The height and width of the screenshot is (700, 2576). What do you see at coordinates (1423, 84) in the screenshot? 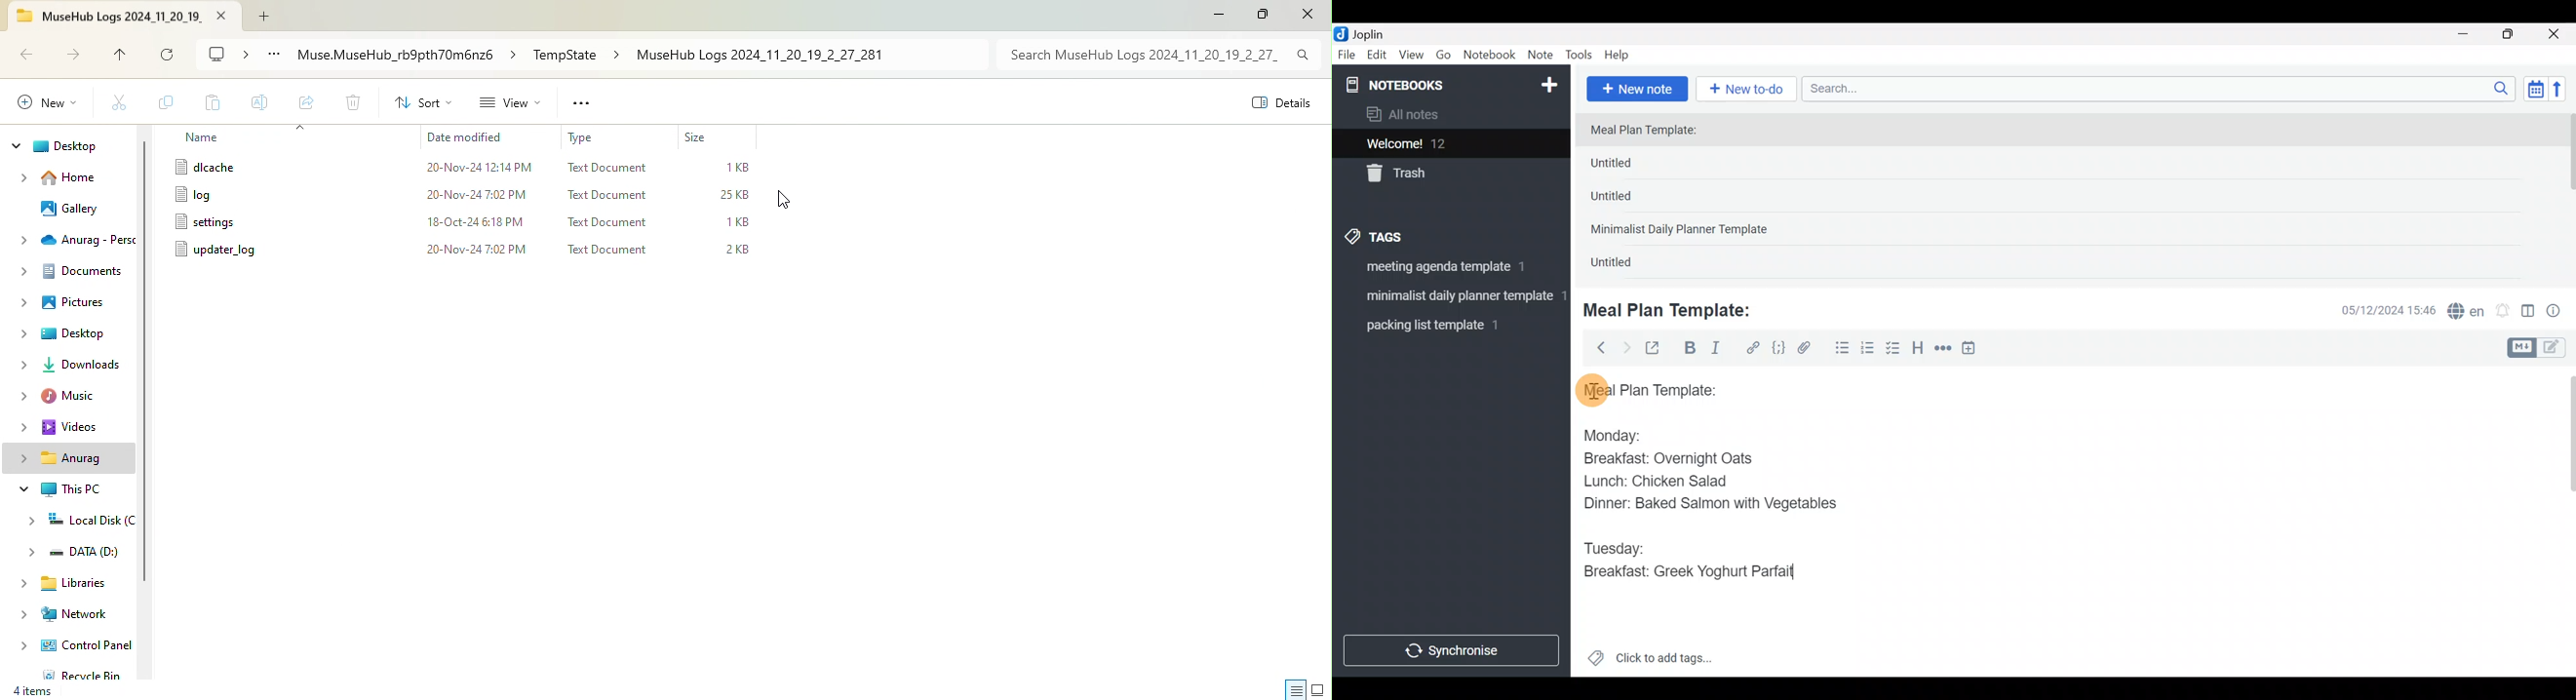
I see `Notebooks` at bounding box center [1423, 84].